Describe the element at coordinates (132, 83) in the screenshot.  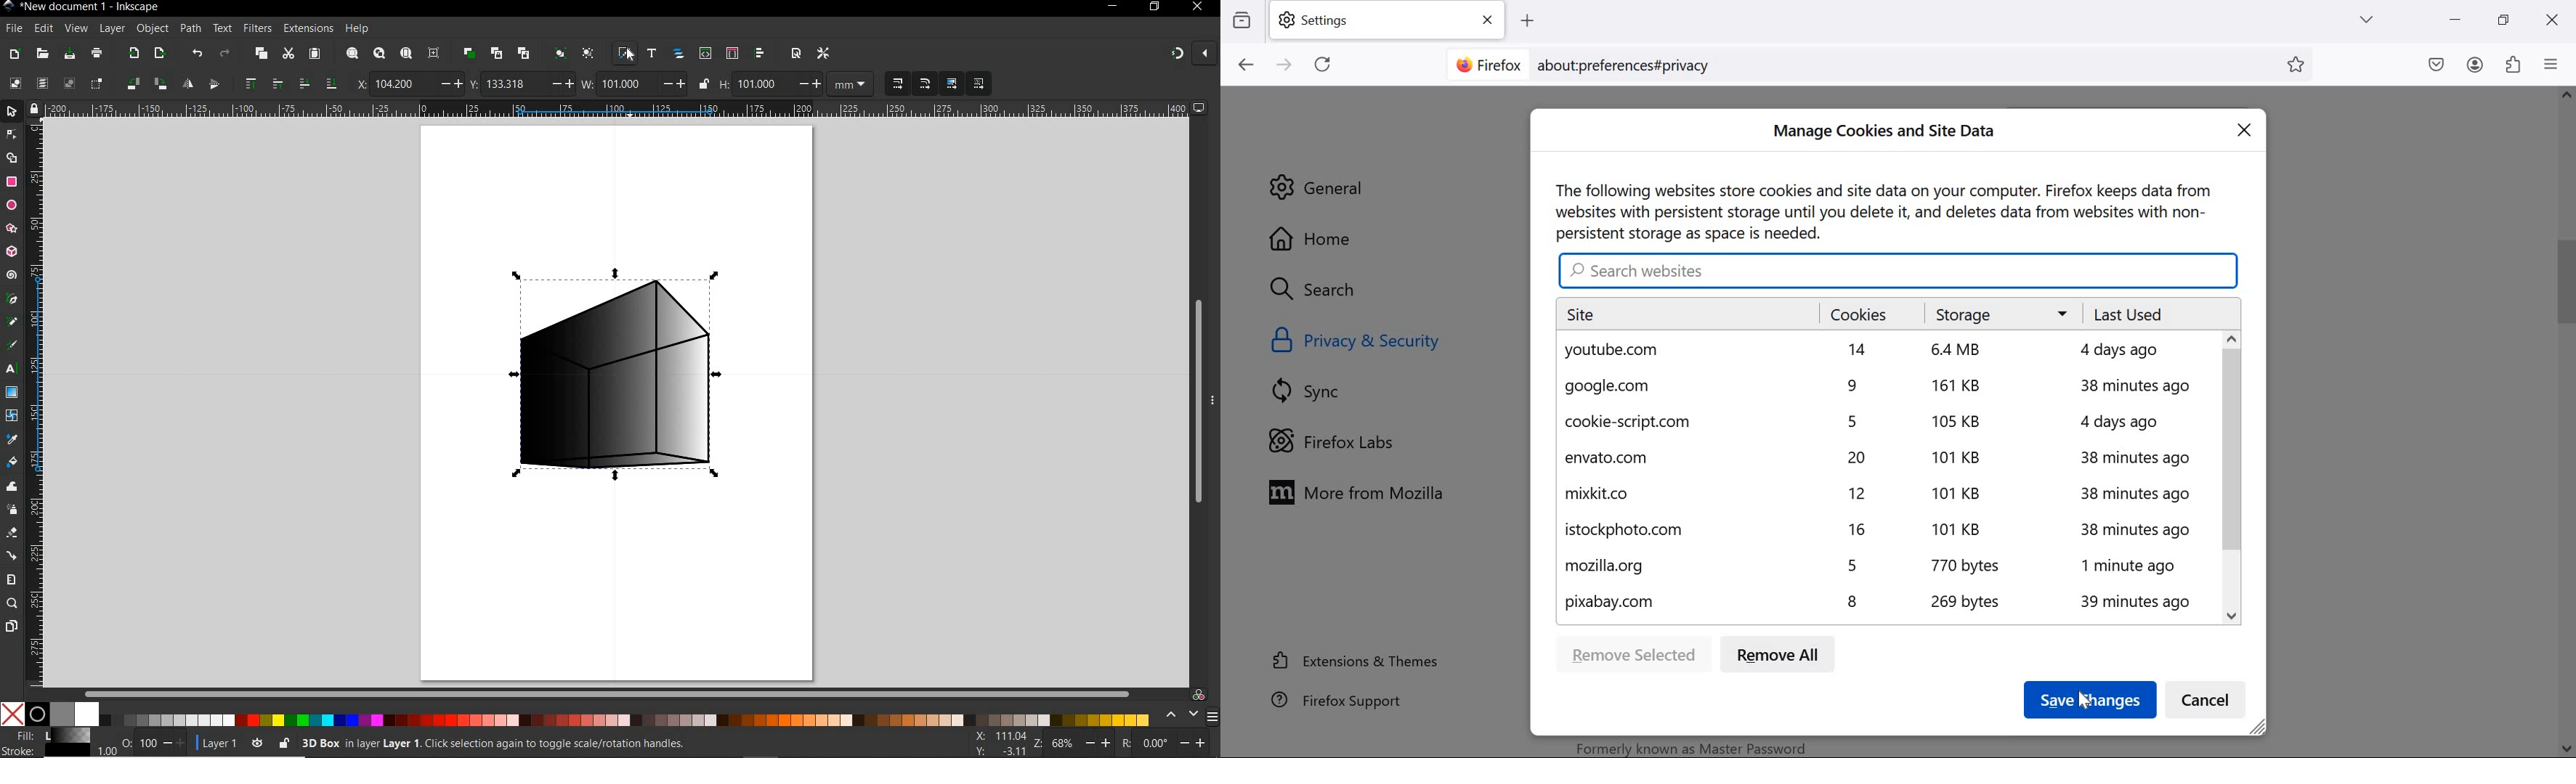
I see `OBJECT ROTATE` at that location.